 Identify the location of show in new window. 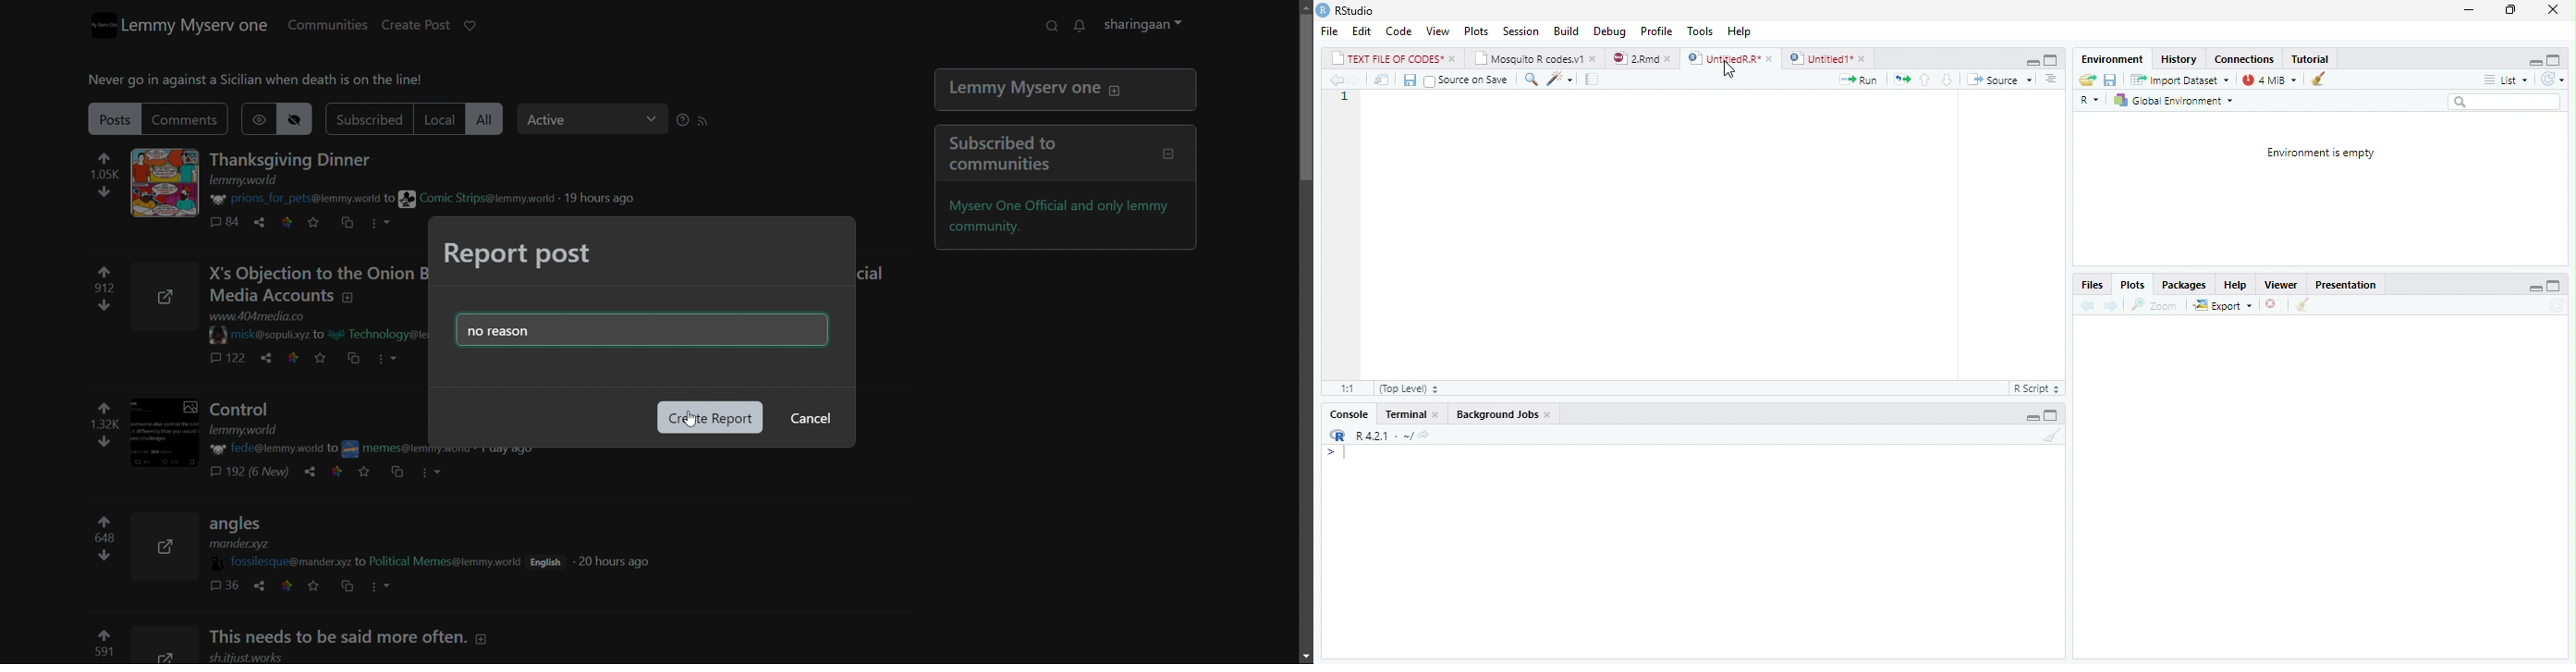
(1382, 80).